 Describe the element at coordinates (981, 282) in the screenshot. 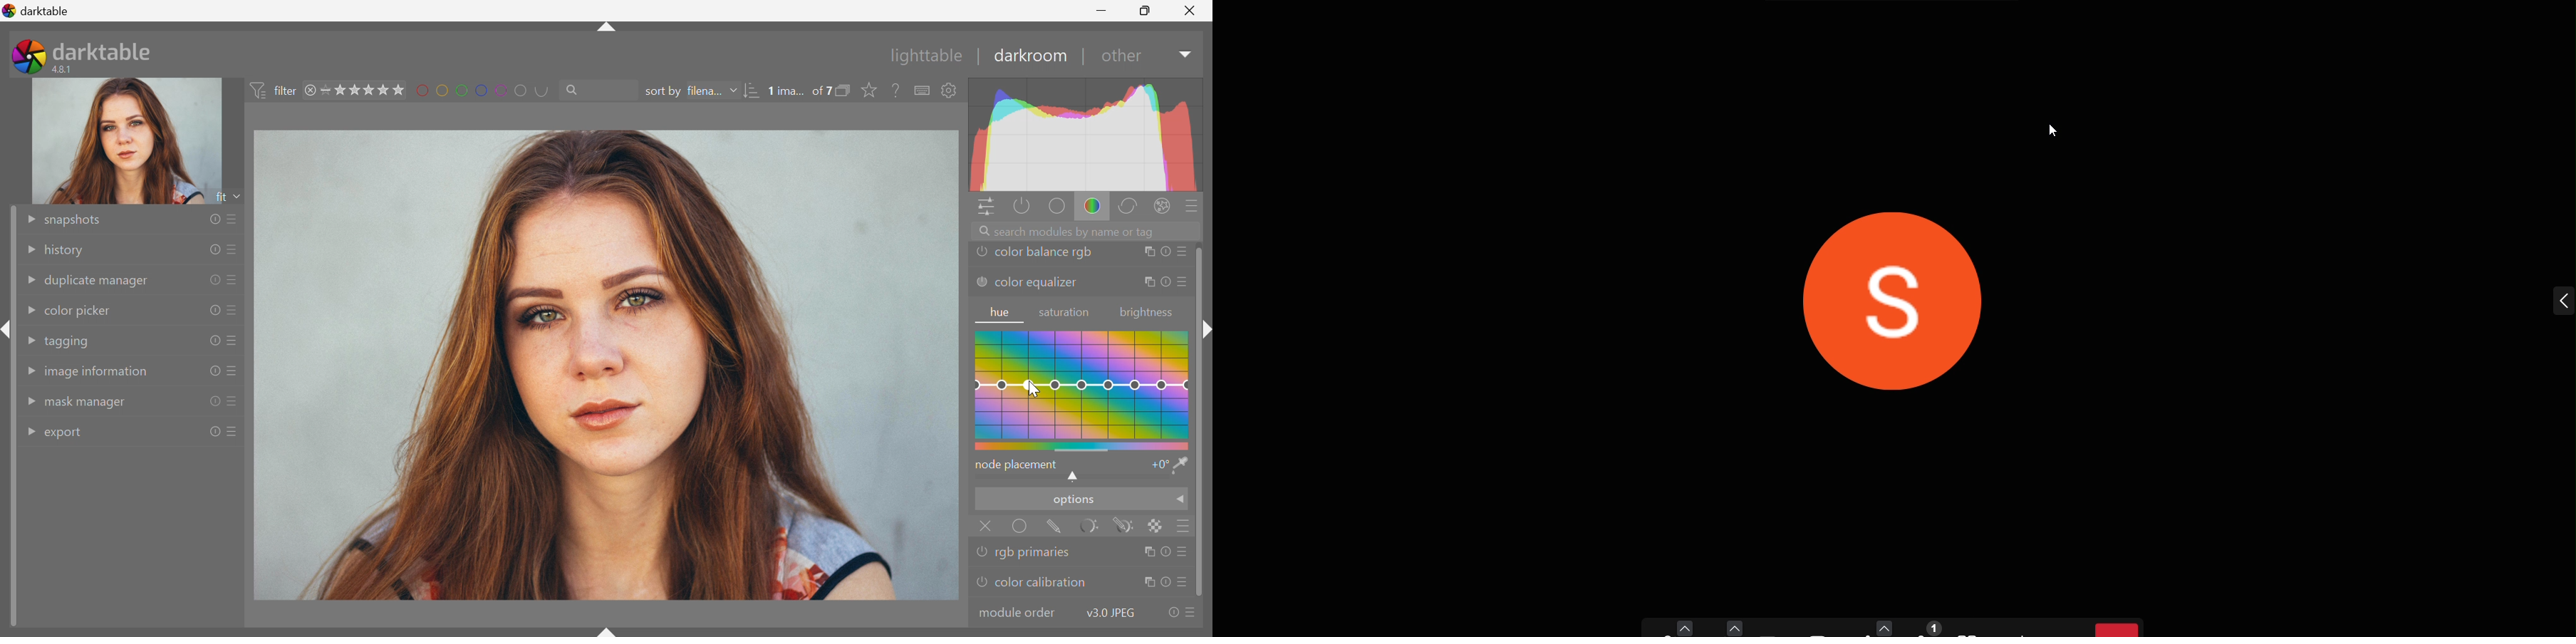

I see `'color equalizer' is switched off` at that location.